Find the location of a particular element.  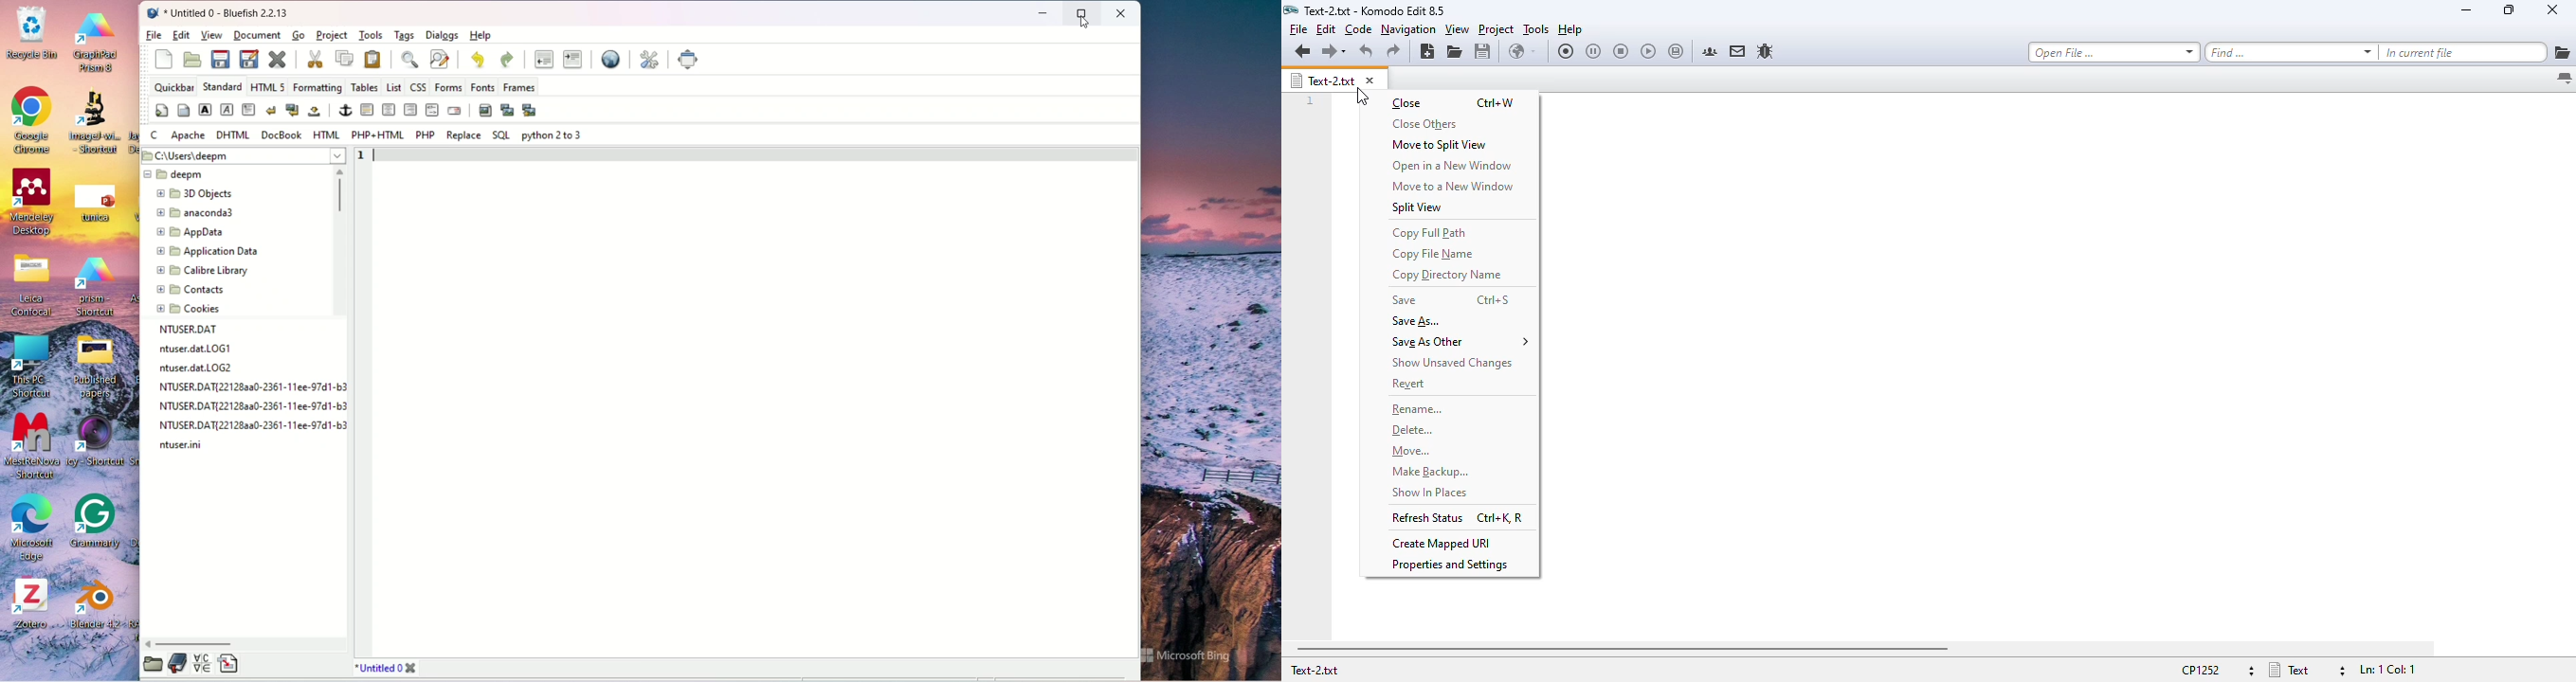

save as is located at coordinates (1418, 321).